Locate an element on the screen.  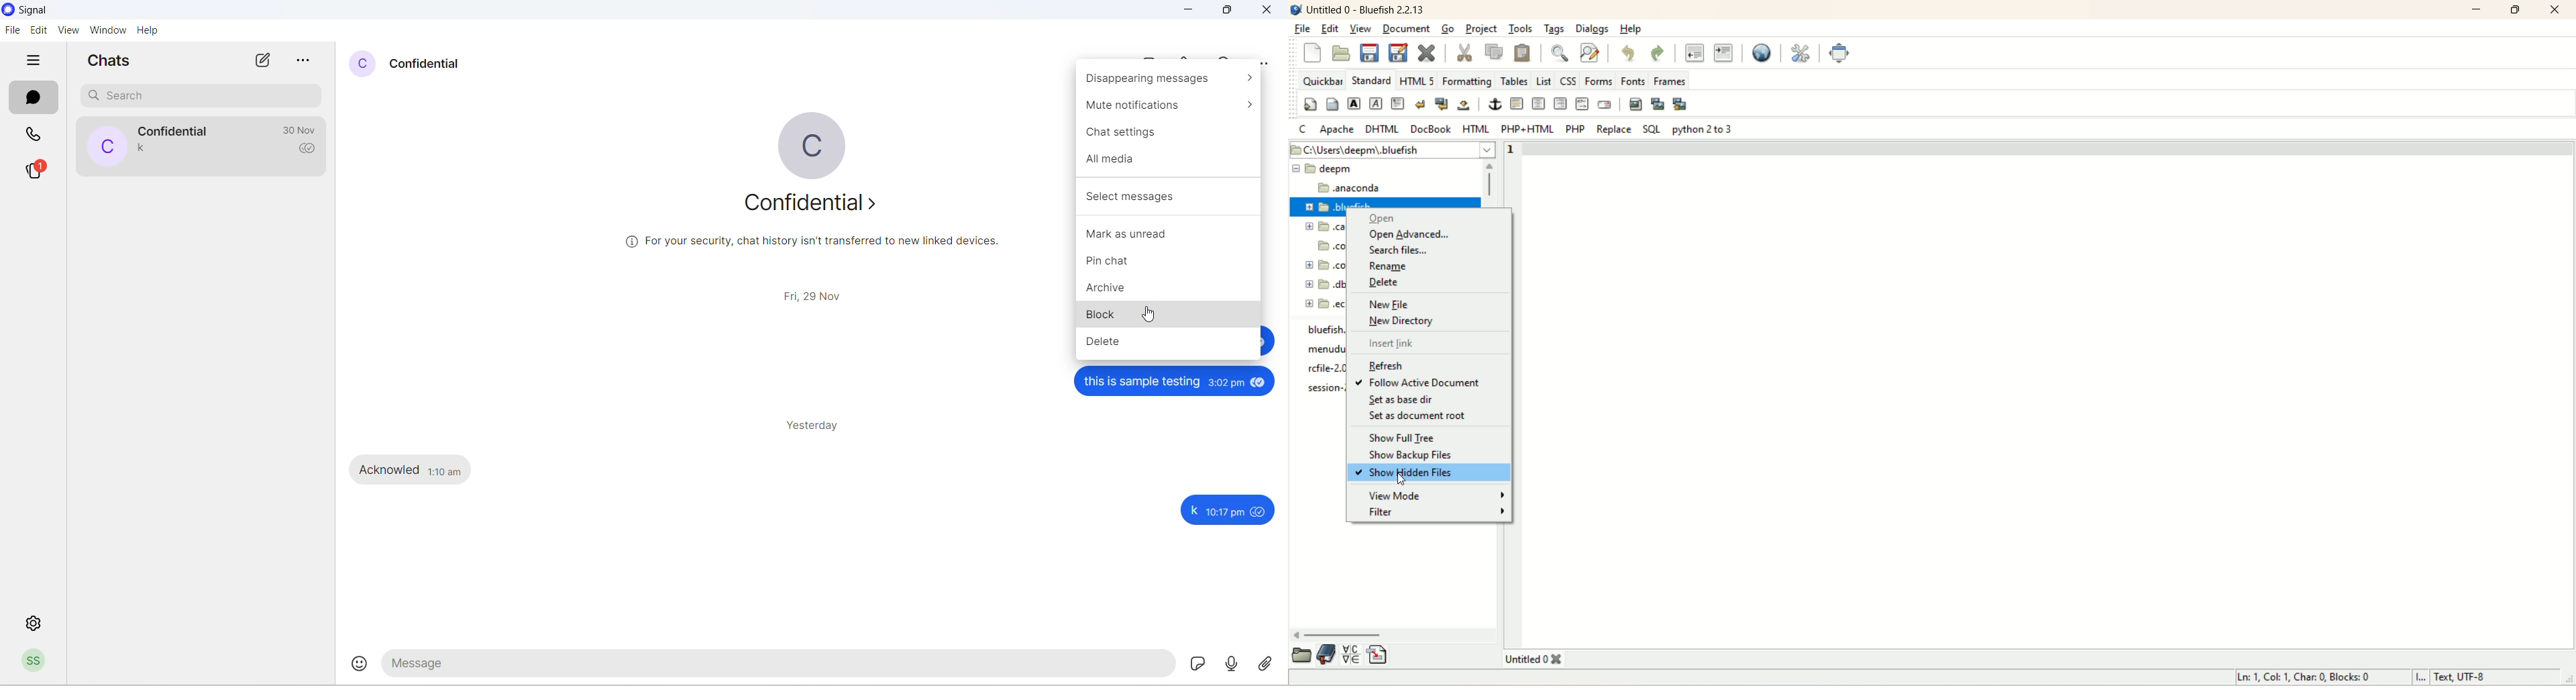
document is located at coordinates (1407, 30).